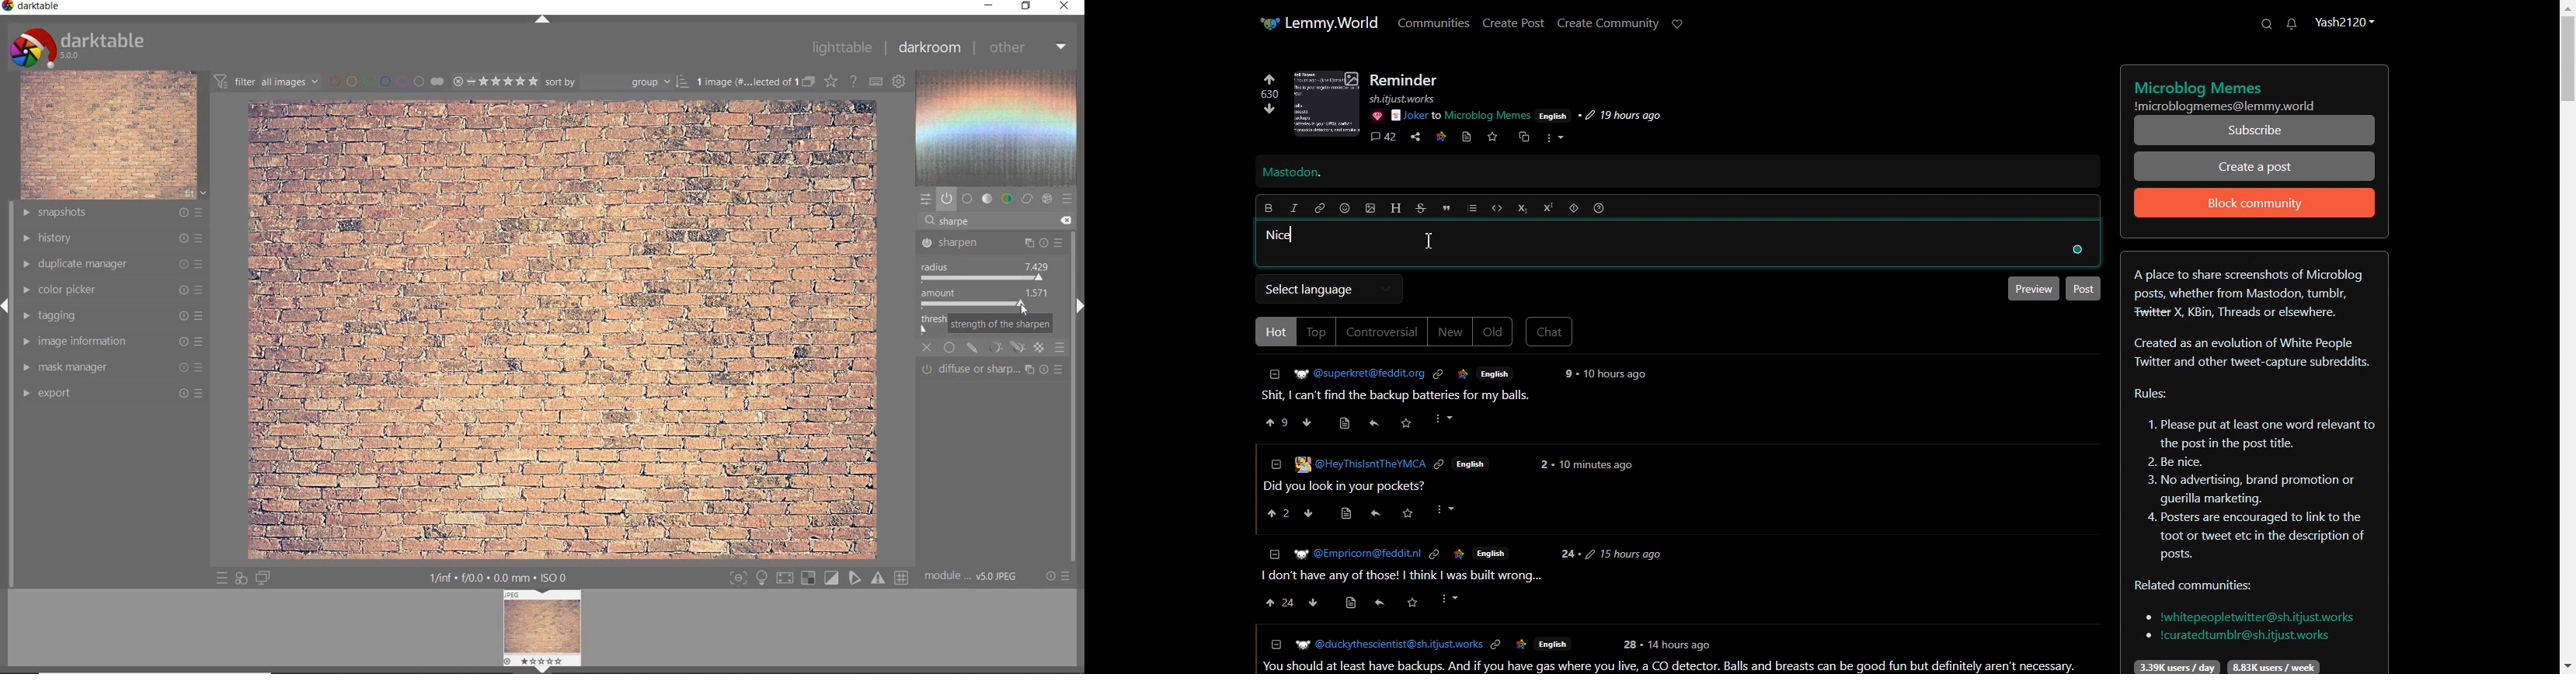 Image resolution: width=2576 pixels, height=700 pixels. What do you see at coordinates (1495, 373) in the screenshot?
I see `English` at bounding box center [1495, 373].